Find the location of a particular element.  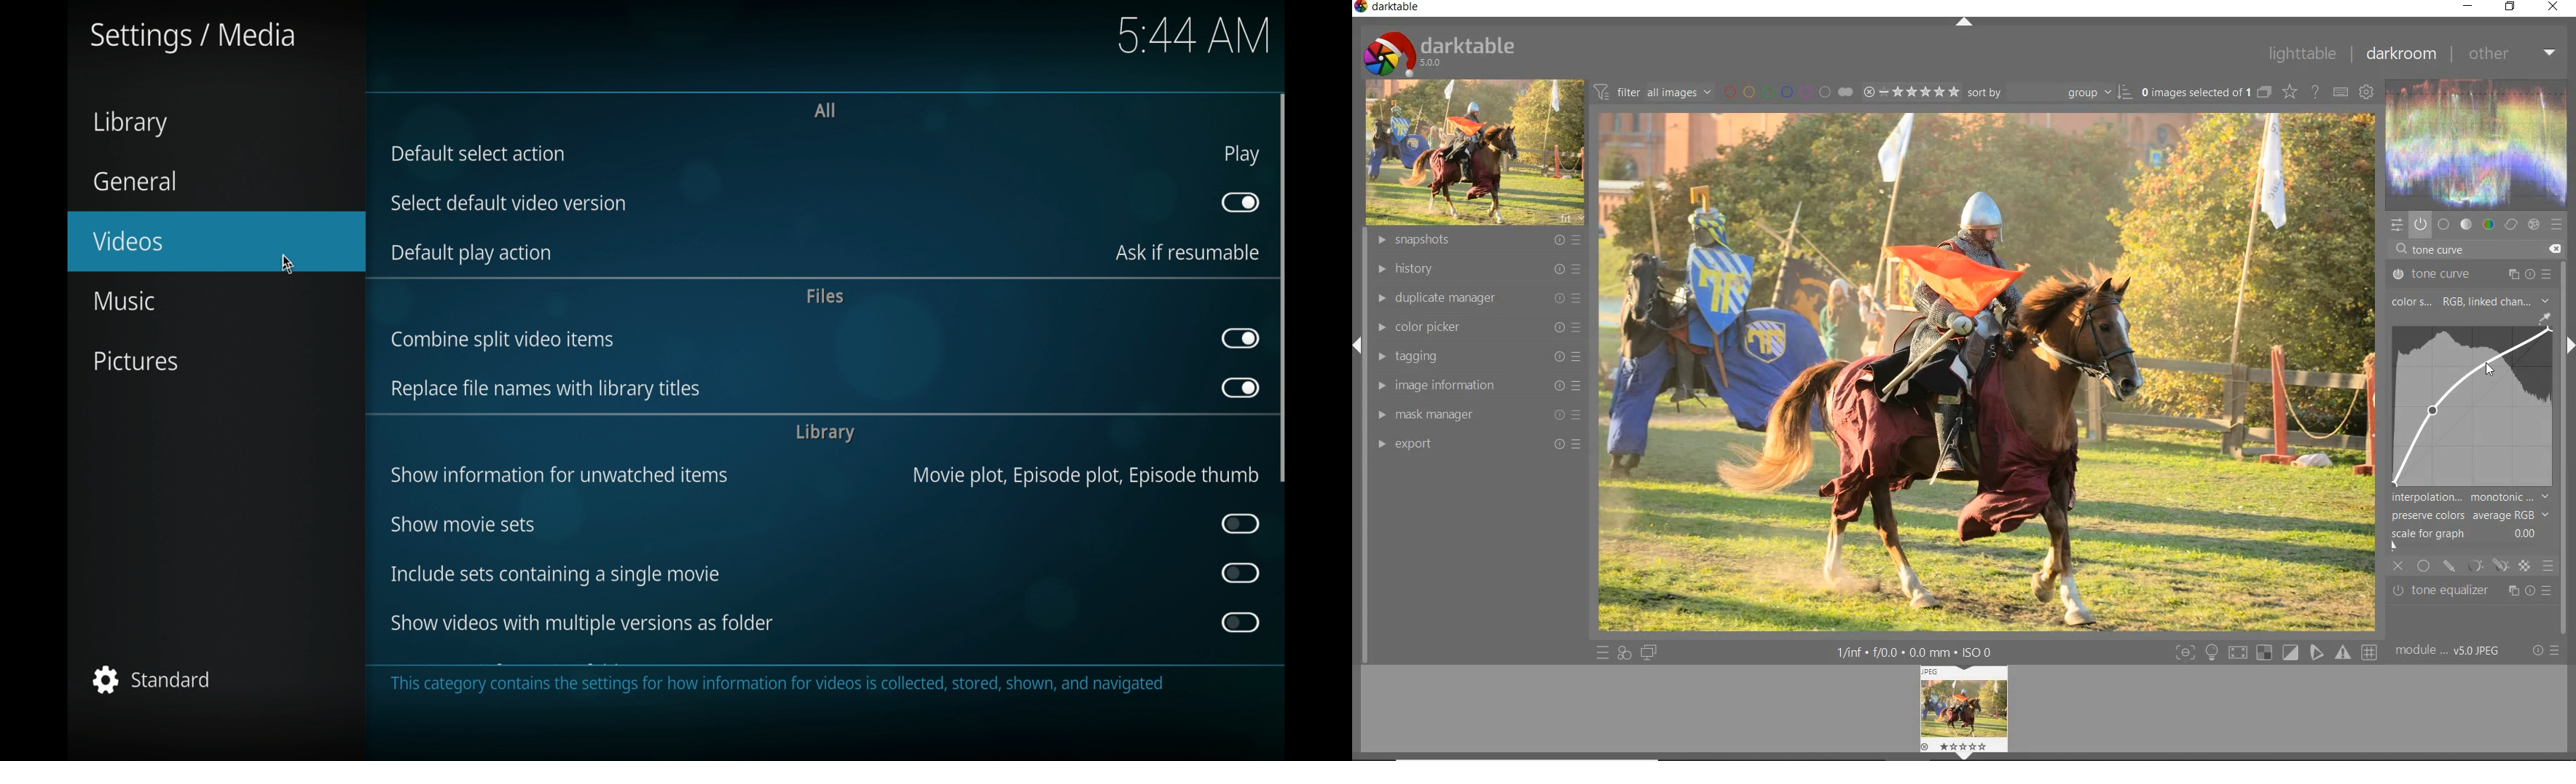

include sets is located at coordinates (554, 575).